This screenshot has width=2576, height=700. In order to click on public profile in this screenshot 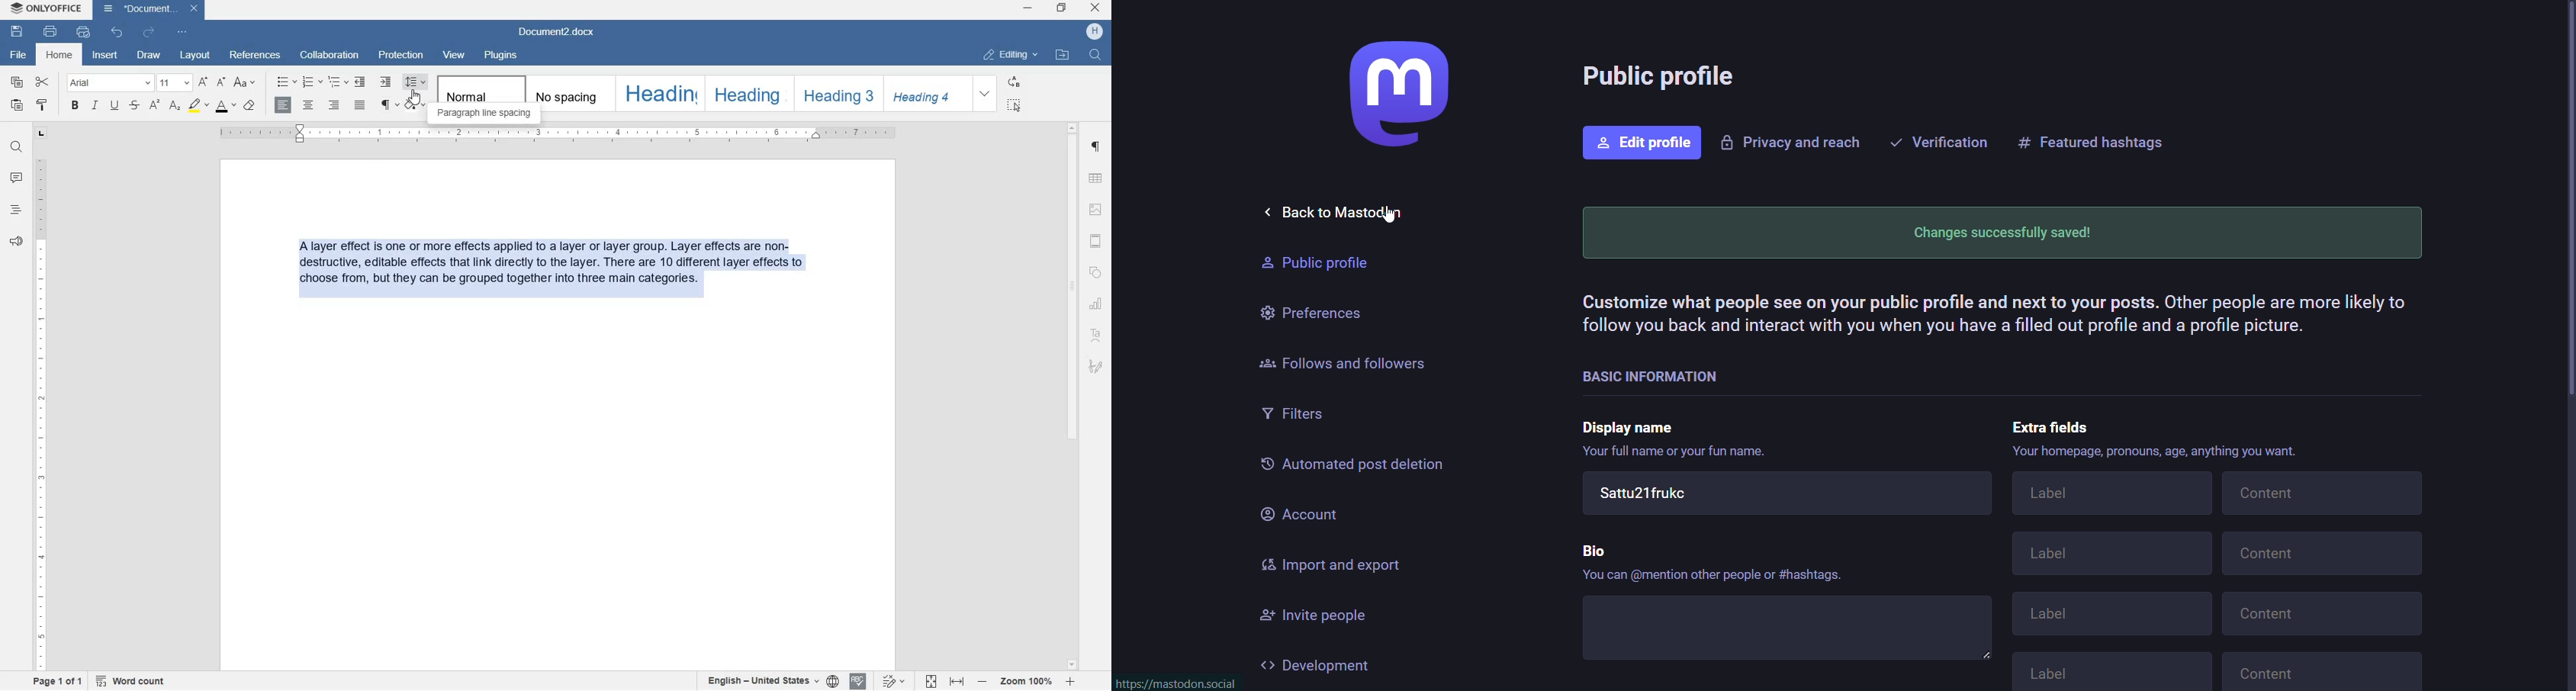, I will do `click(1664, 79)`.